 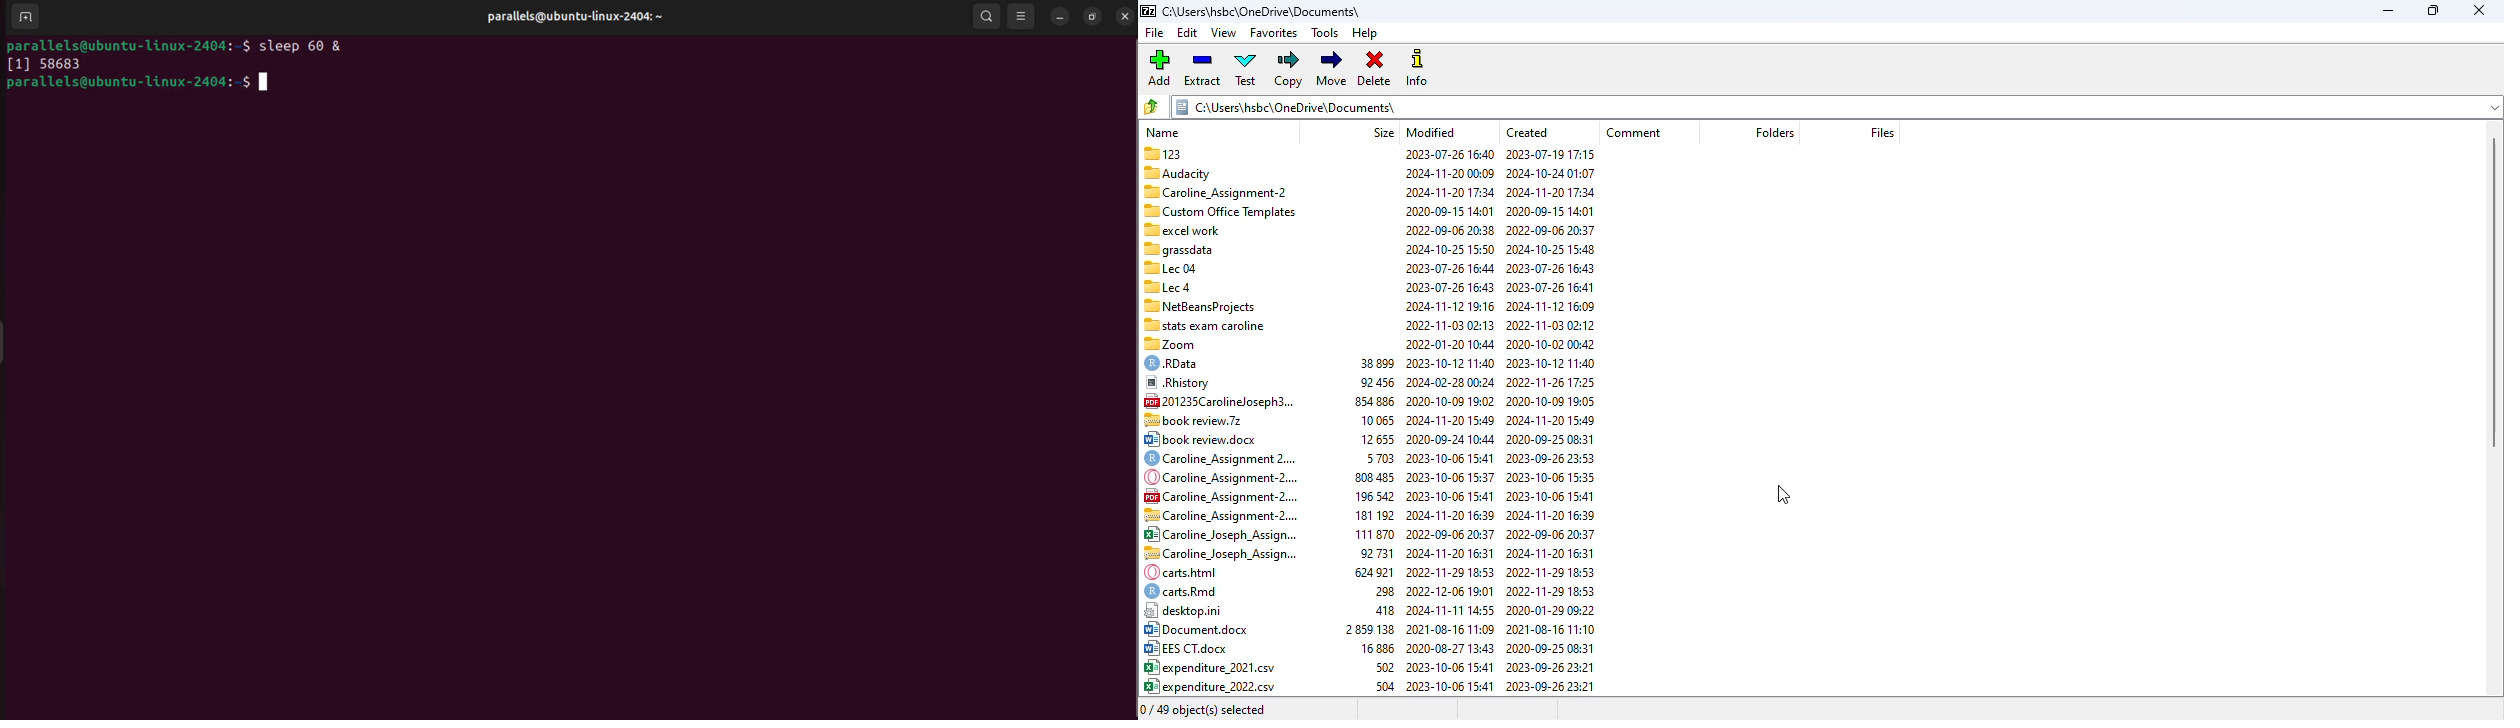 I want to click on  excel work, so click(x=1183, y=228).